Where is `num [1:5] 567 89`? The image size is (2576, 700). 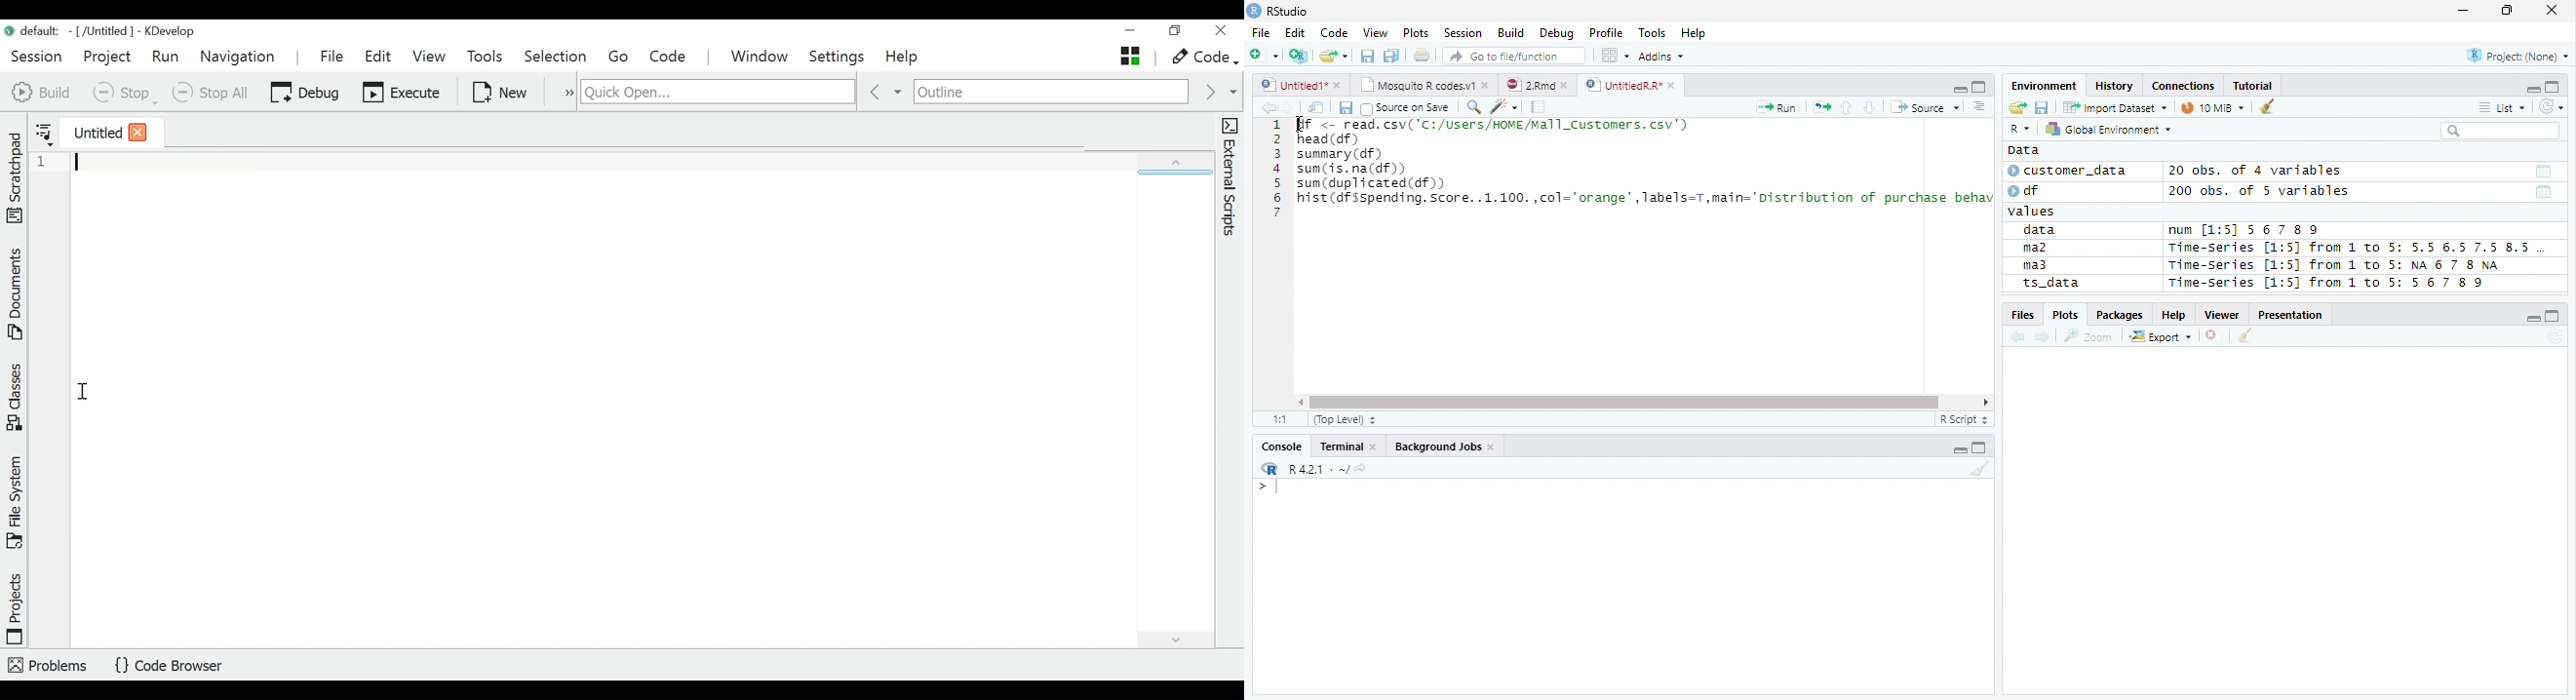
num [1:5] 567 89 is located at coordinates (2244, 230).